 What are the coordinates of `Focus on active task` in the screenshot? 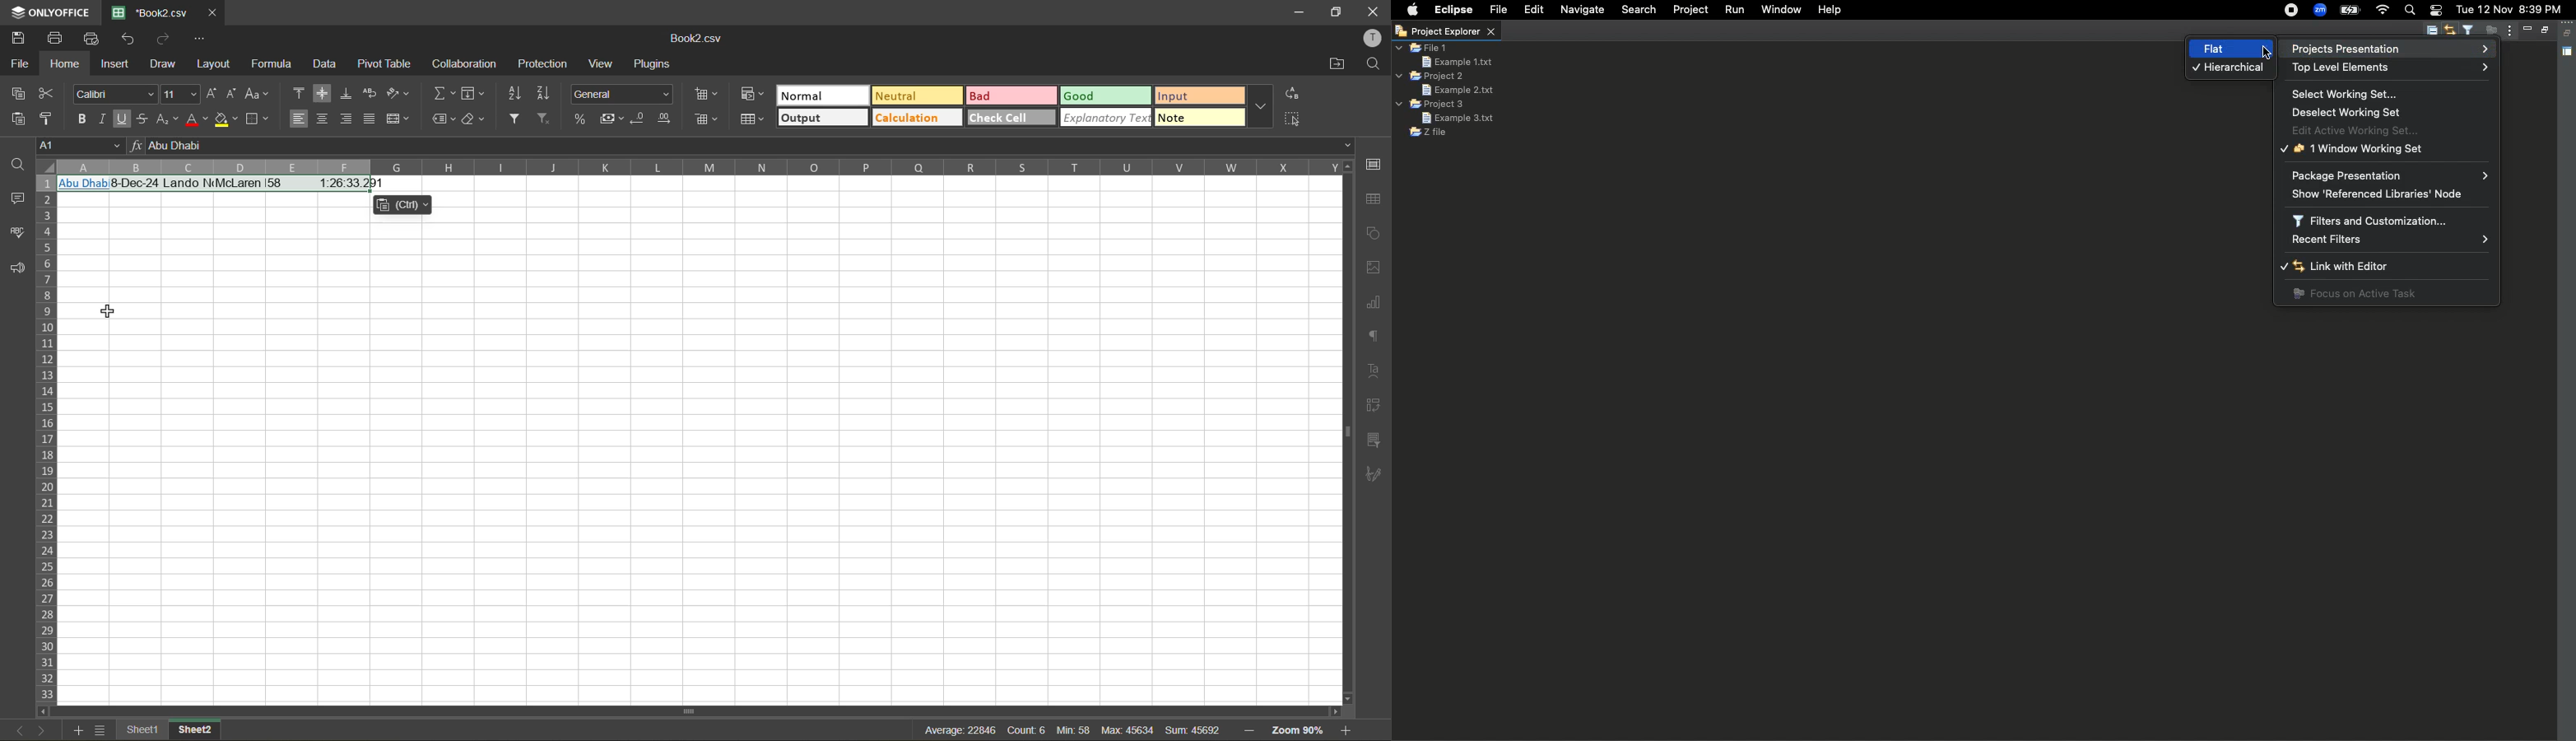 It's located at (2489, 31).